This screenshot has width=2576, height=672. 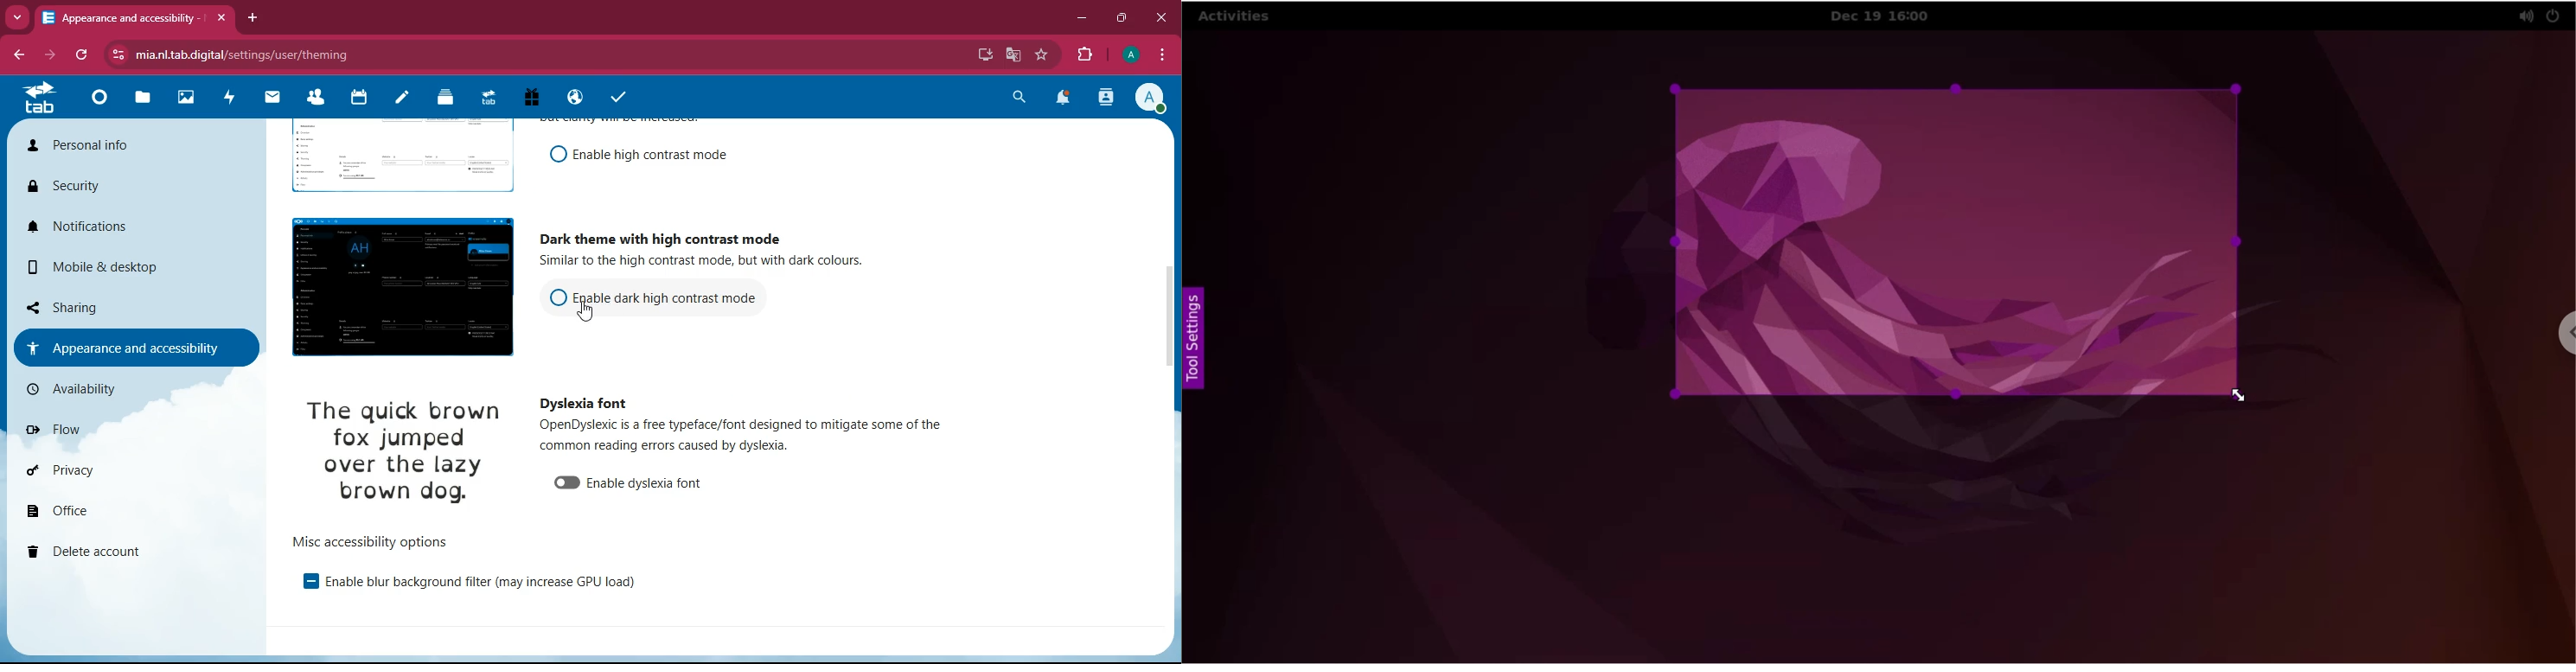 What do you see at coordinates (371, 540) in the screenshot?
I see `options` at bounding box center [371, 540].